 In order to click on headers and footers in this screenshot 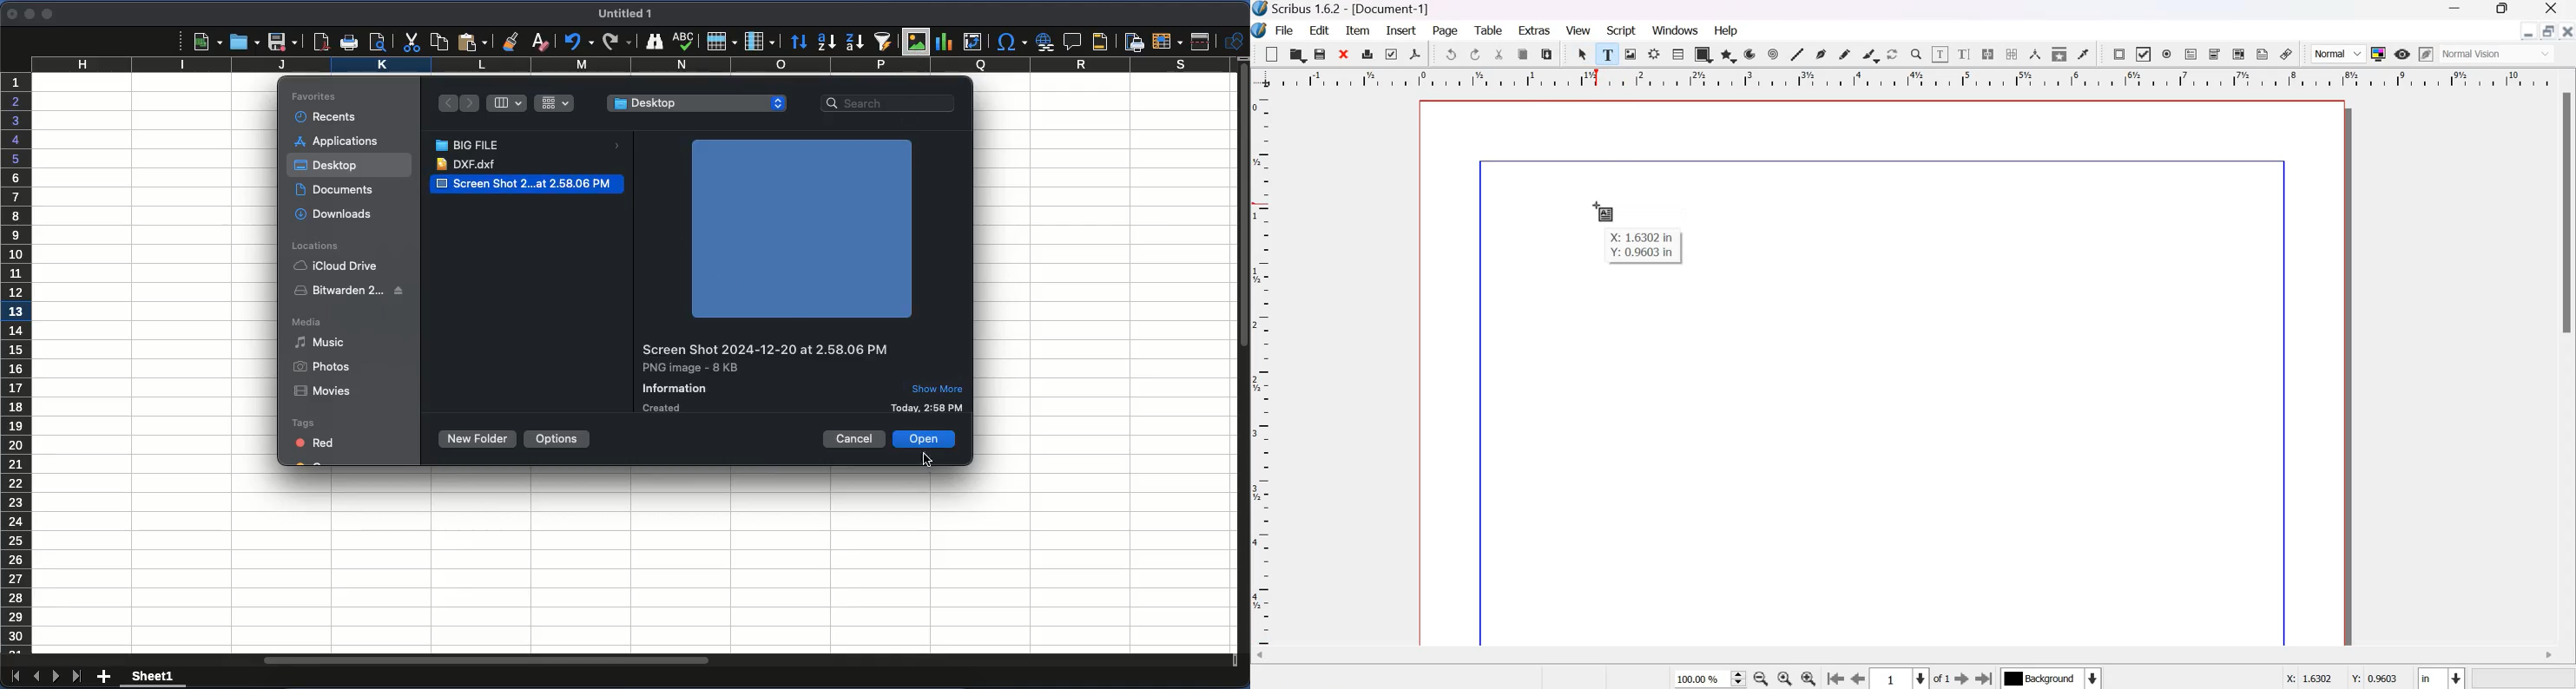, I will do `click(1097, 41)`.